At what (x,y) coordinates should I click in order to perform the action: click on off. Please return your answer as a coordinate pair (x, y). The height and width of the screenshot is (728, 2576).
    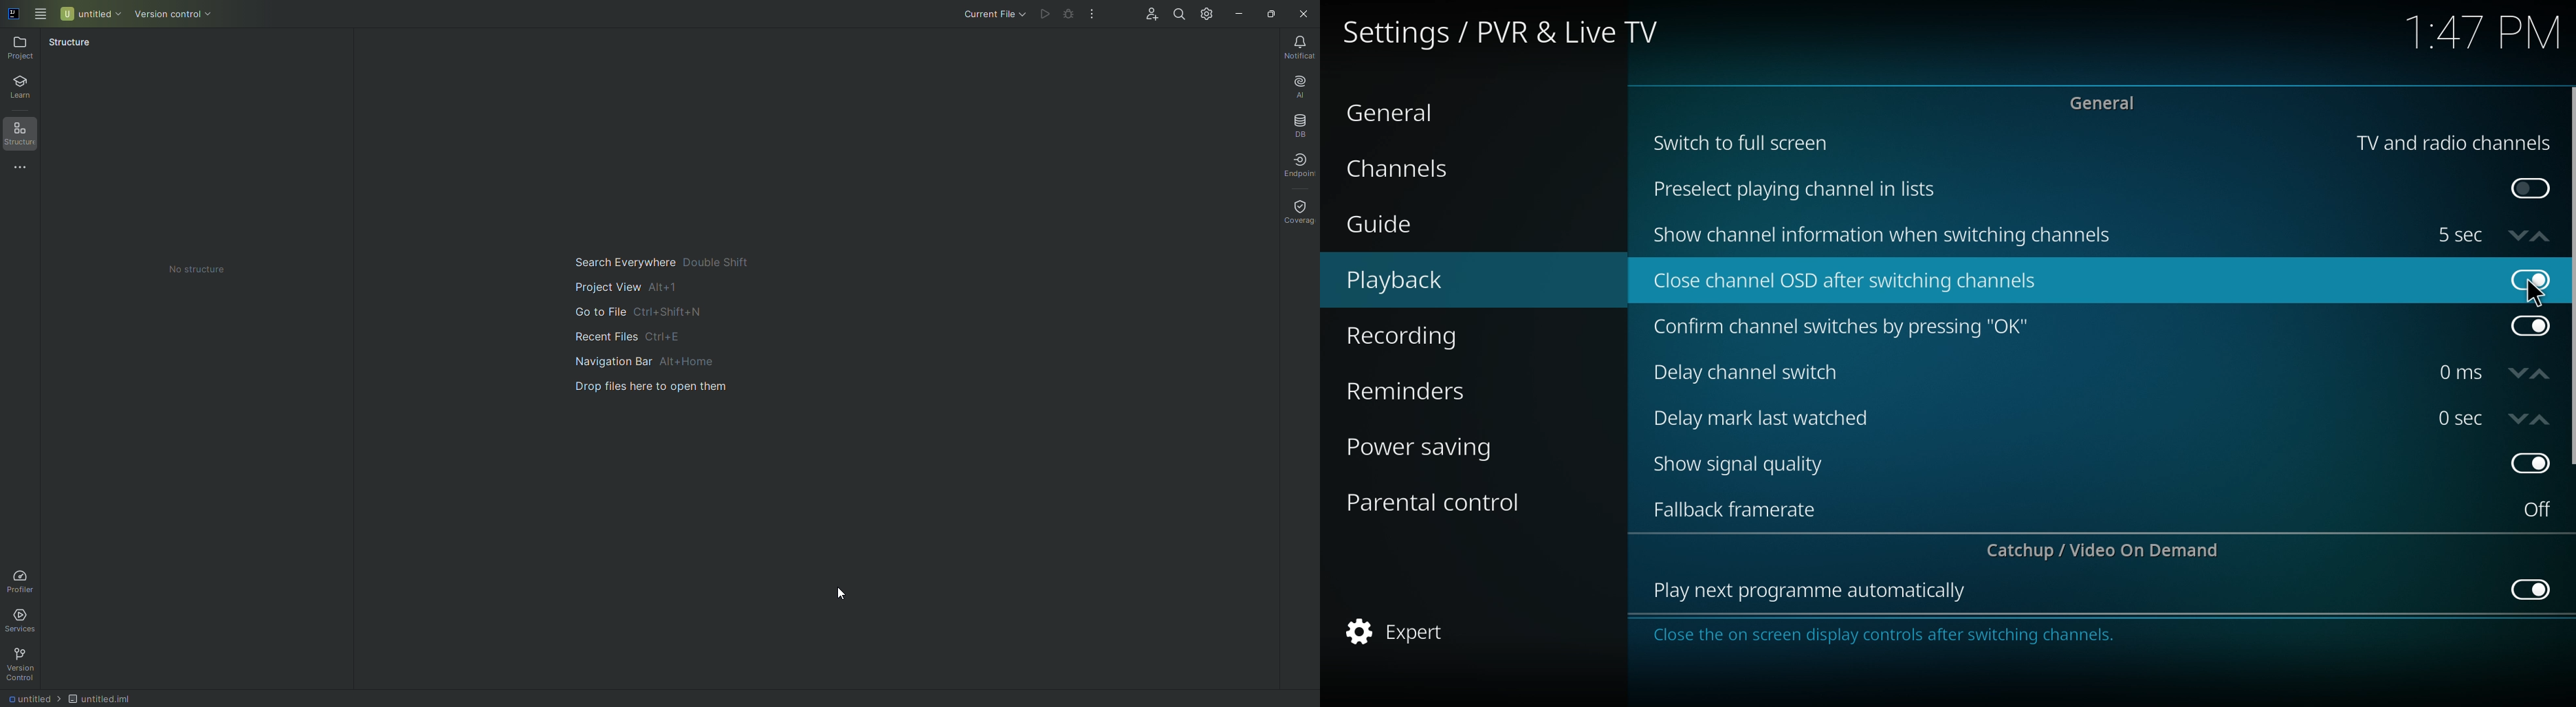
    Looking at the image, I should click on (2531, 326).